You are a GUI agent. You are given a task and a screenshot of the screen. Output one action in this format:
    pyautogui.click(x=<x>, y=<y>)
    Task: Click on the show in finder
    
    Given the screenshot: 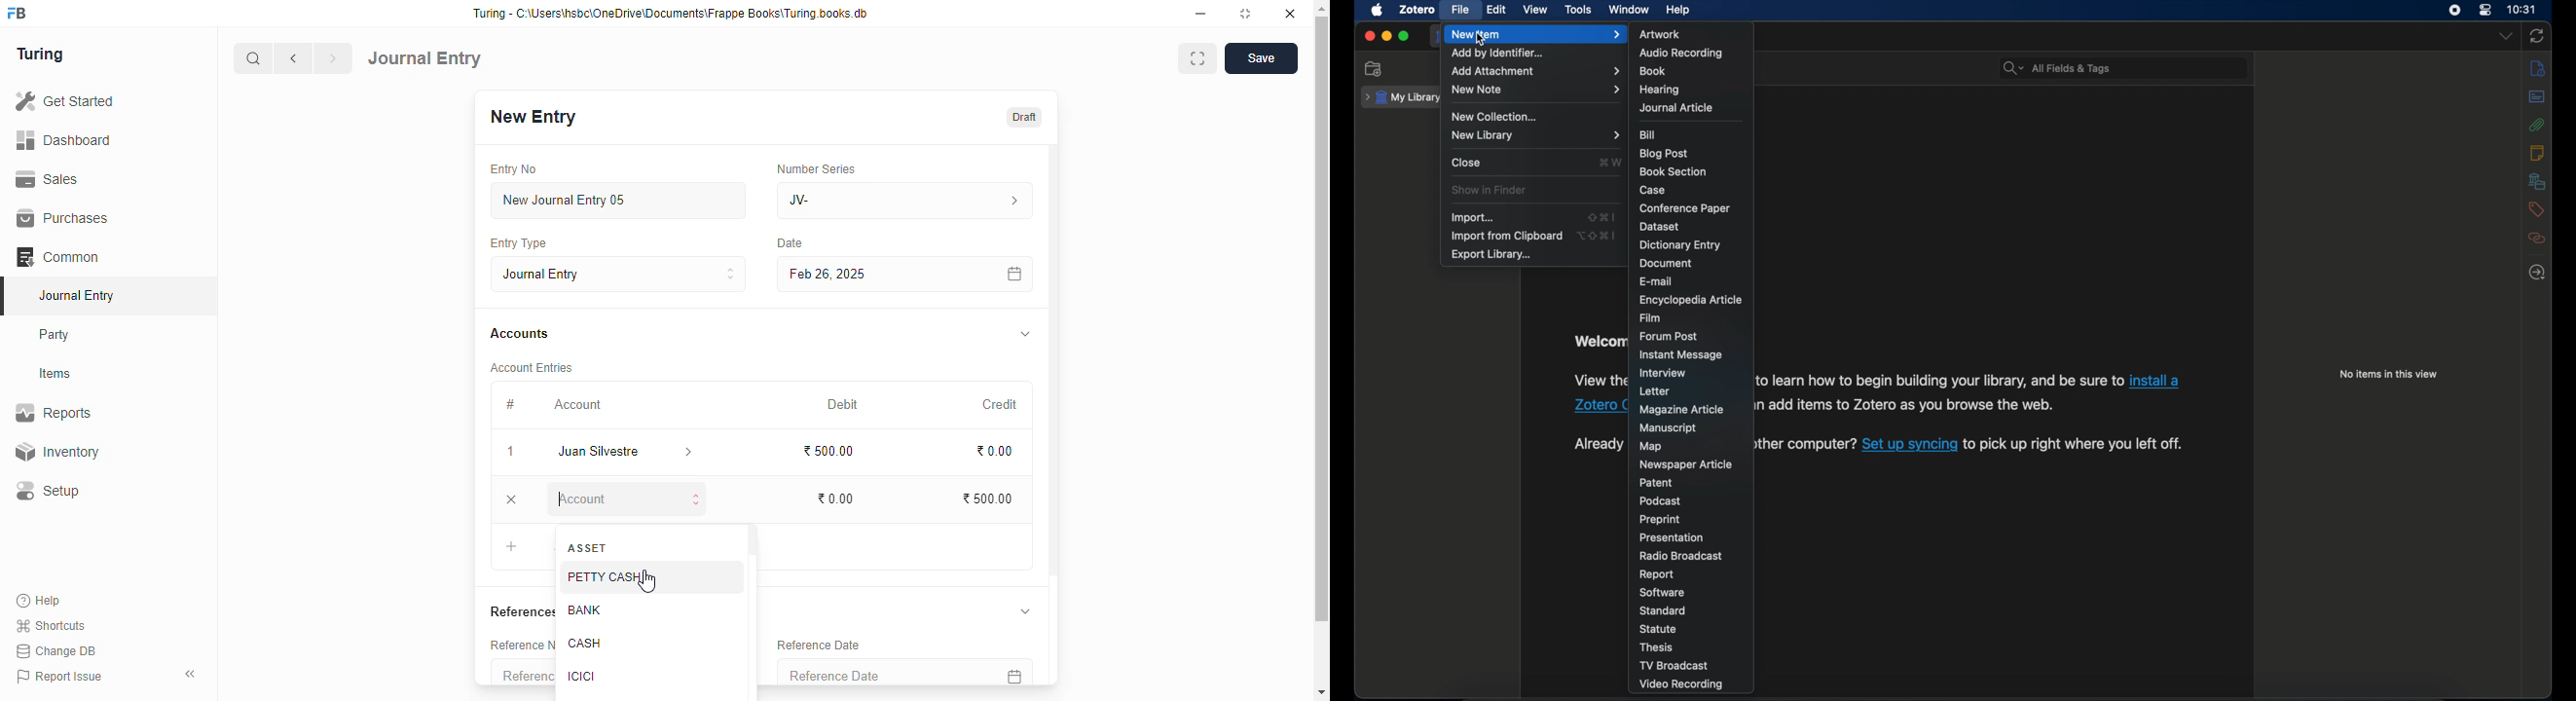 What is the action you would take?
    pyautogui.click(x=1488, y=190)
    